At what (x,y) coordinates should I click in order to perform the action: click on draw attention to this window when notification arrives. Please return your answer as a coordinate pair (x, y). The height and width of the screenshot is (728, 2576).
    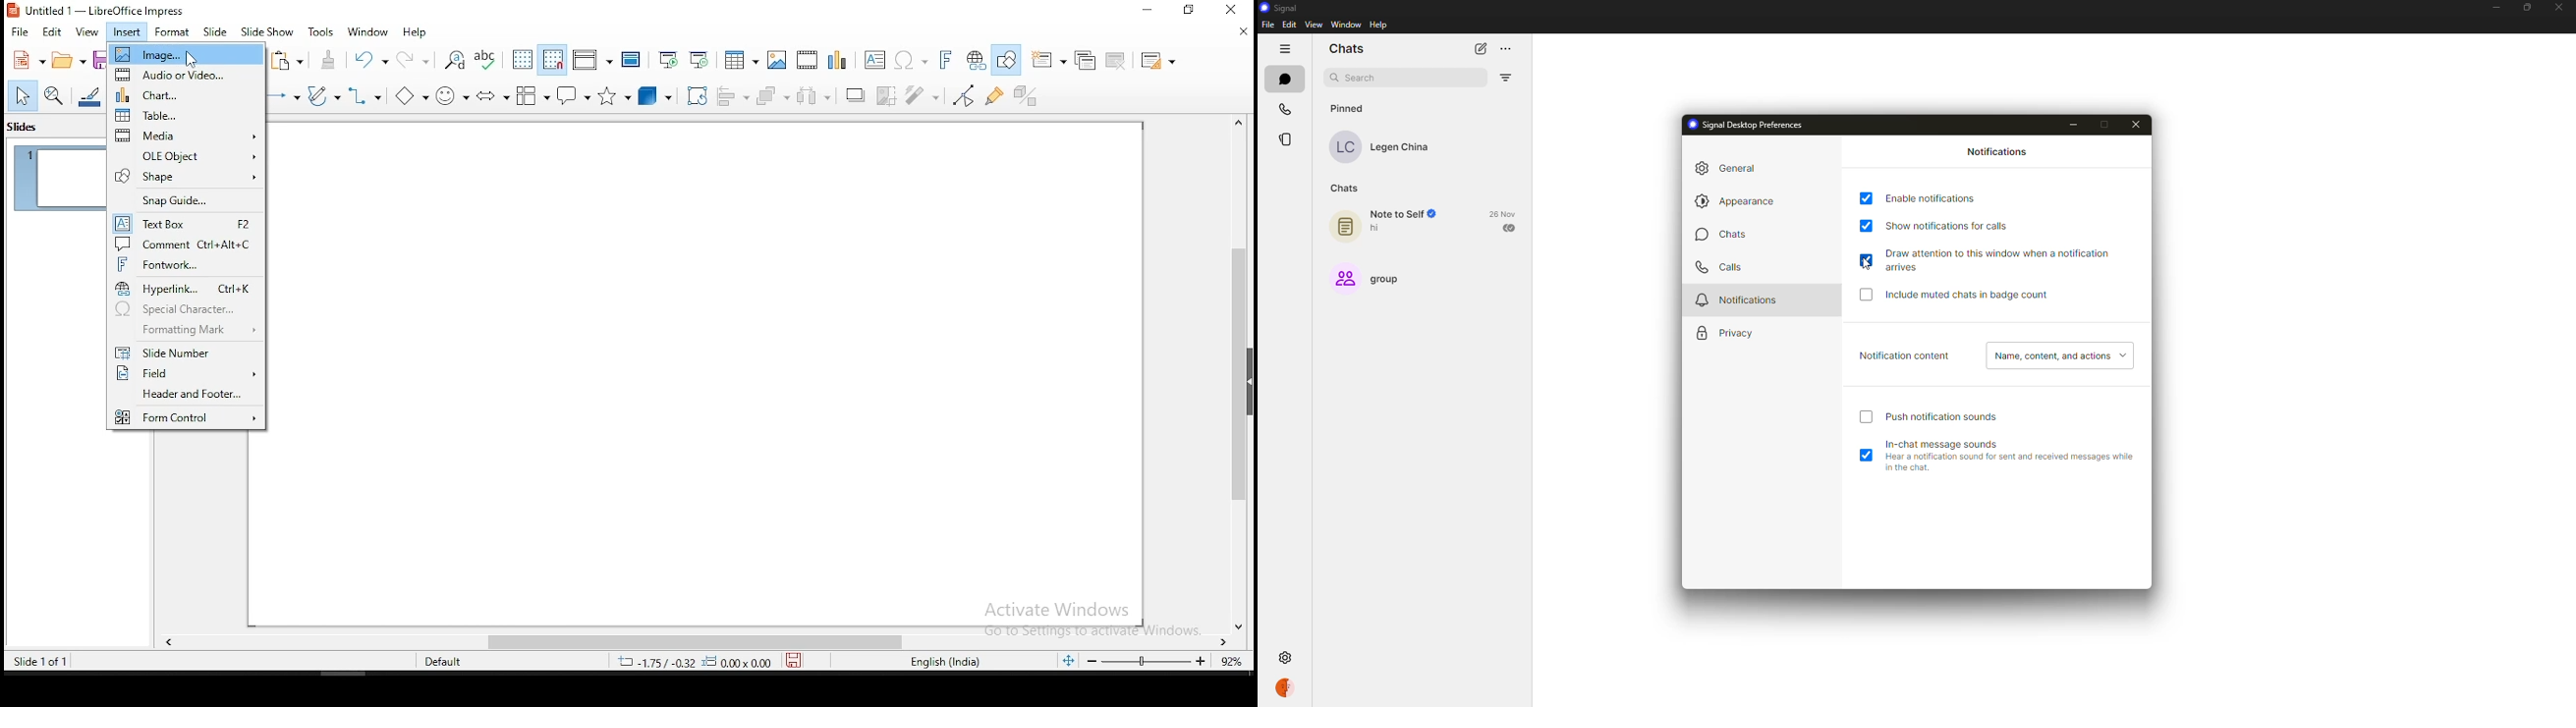
    Looking at the image, I should click on (2014, 259).